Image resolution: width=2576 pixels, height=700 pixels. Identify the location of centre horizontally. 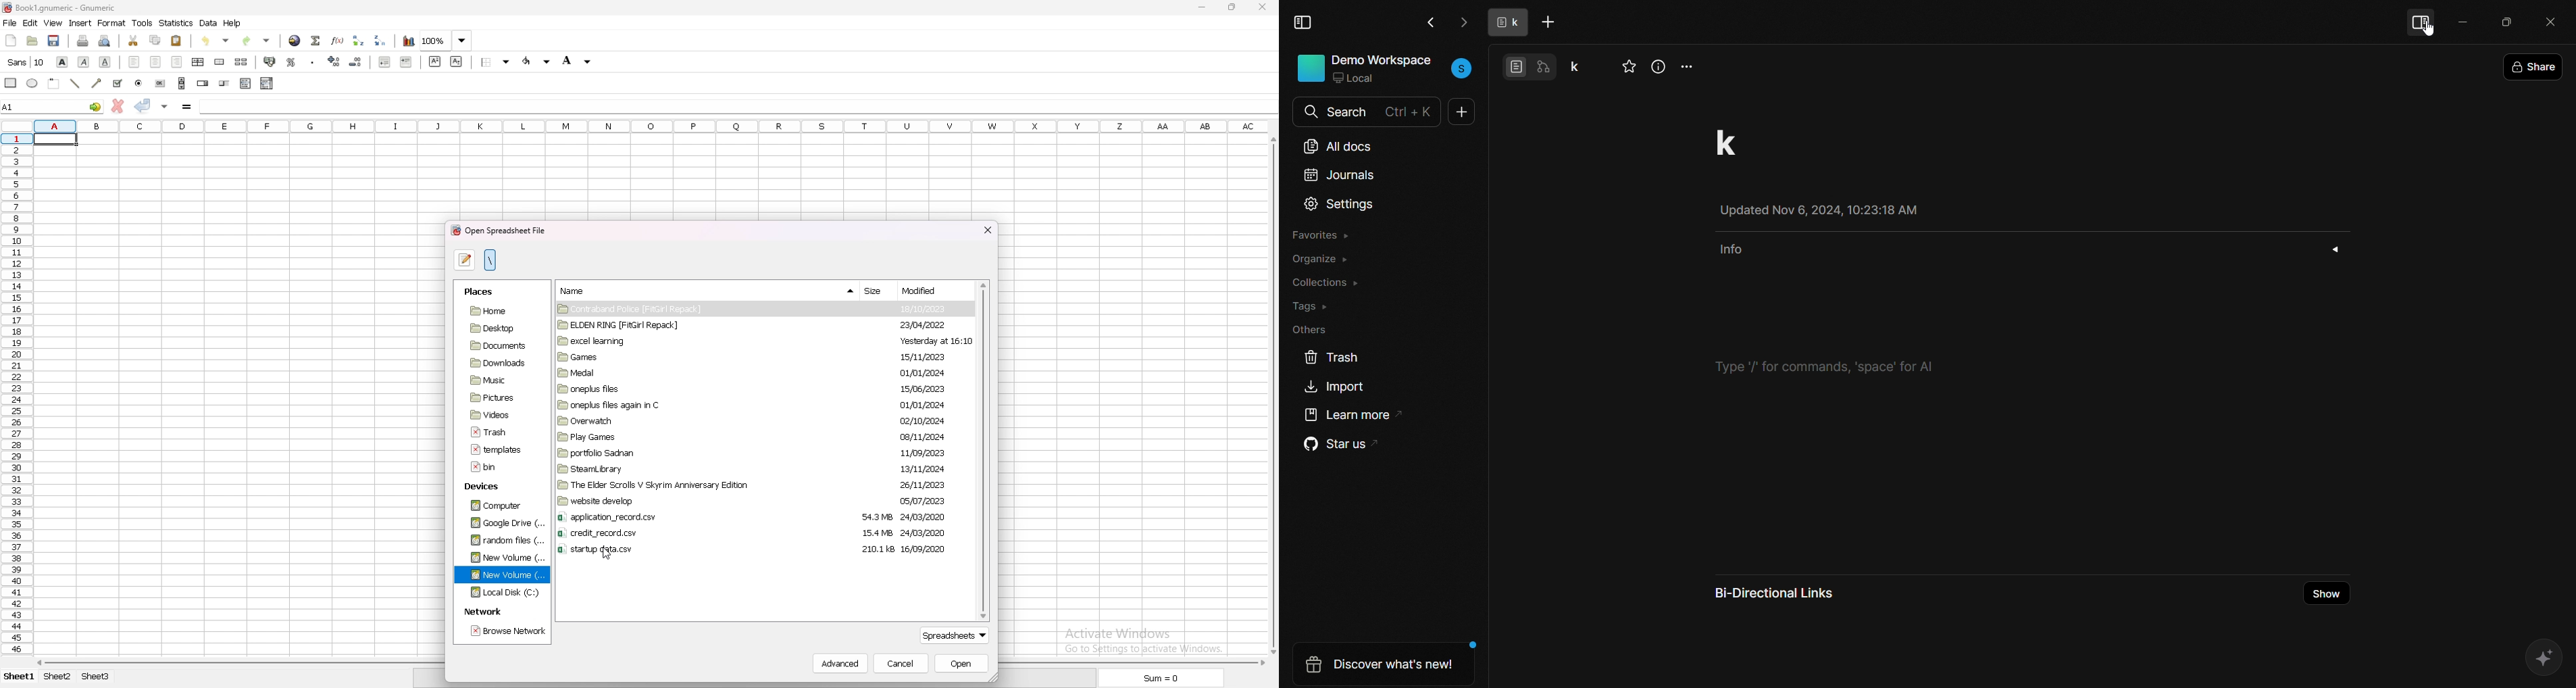
(199, 62).